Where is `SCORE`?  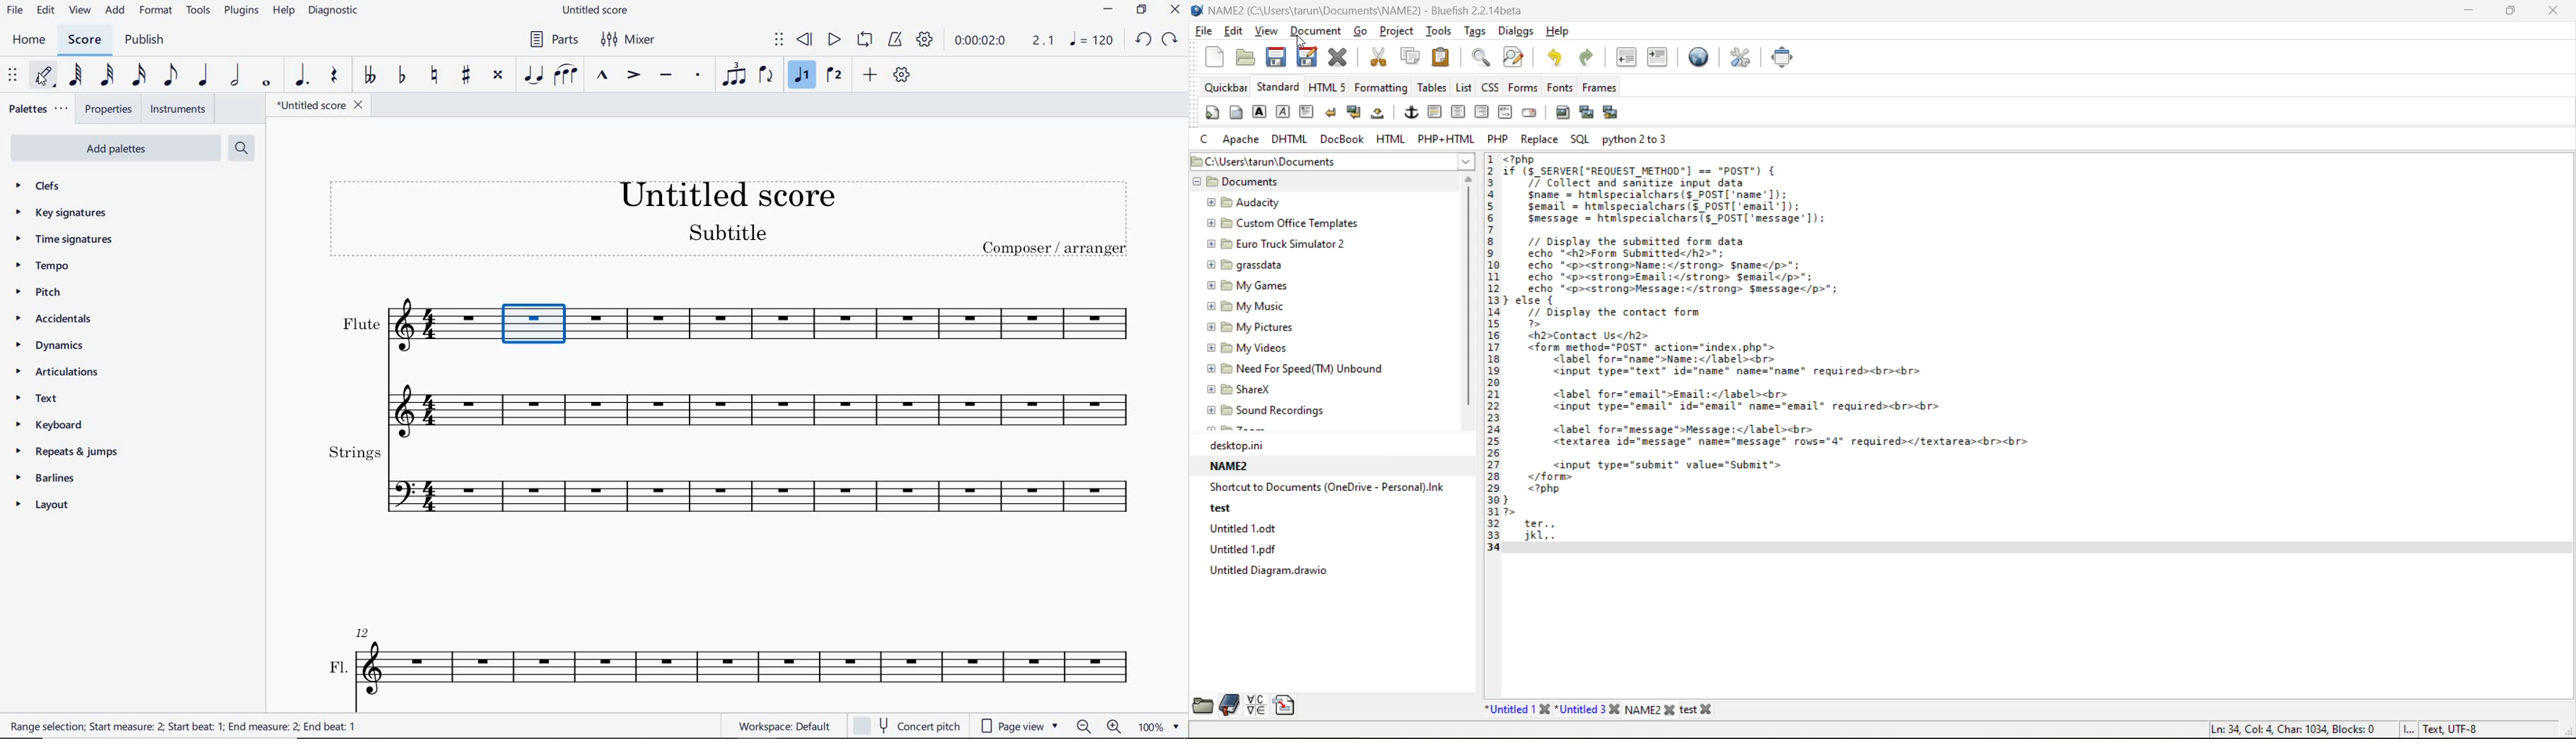
SCORE is located at coordinates (86, 39).